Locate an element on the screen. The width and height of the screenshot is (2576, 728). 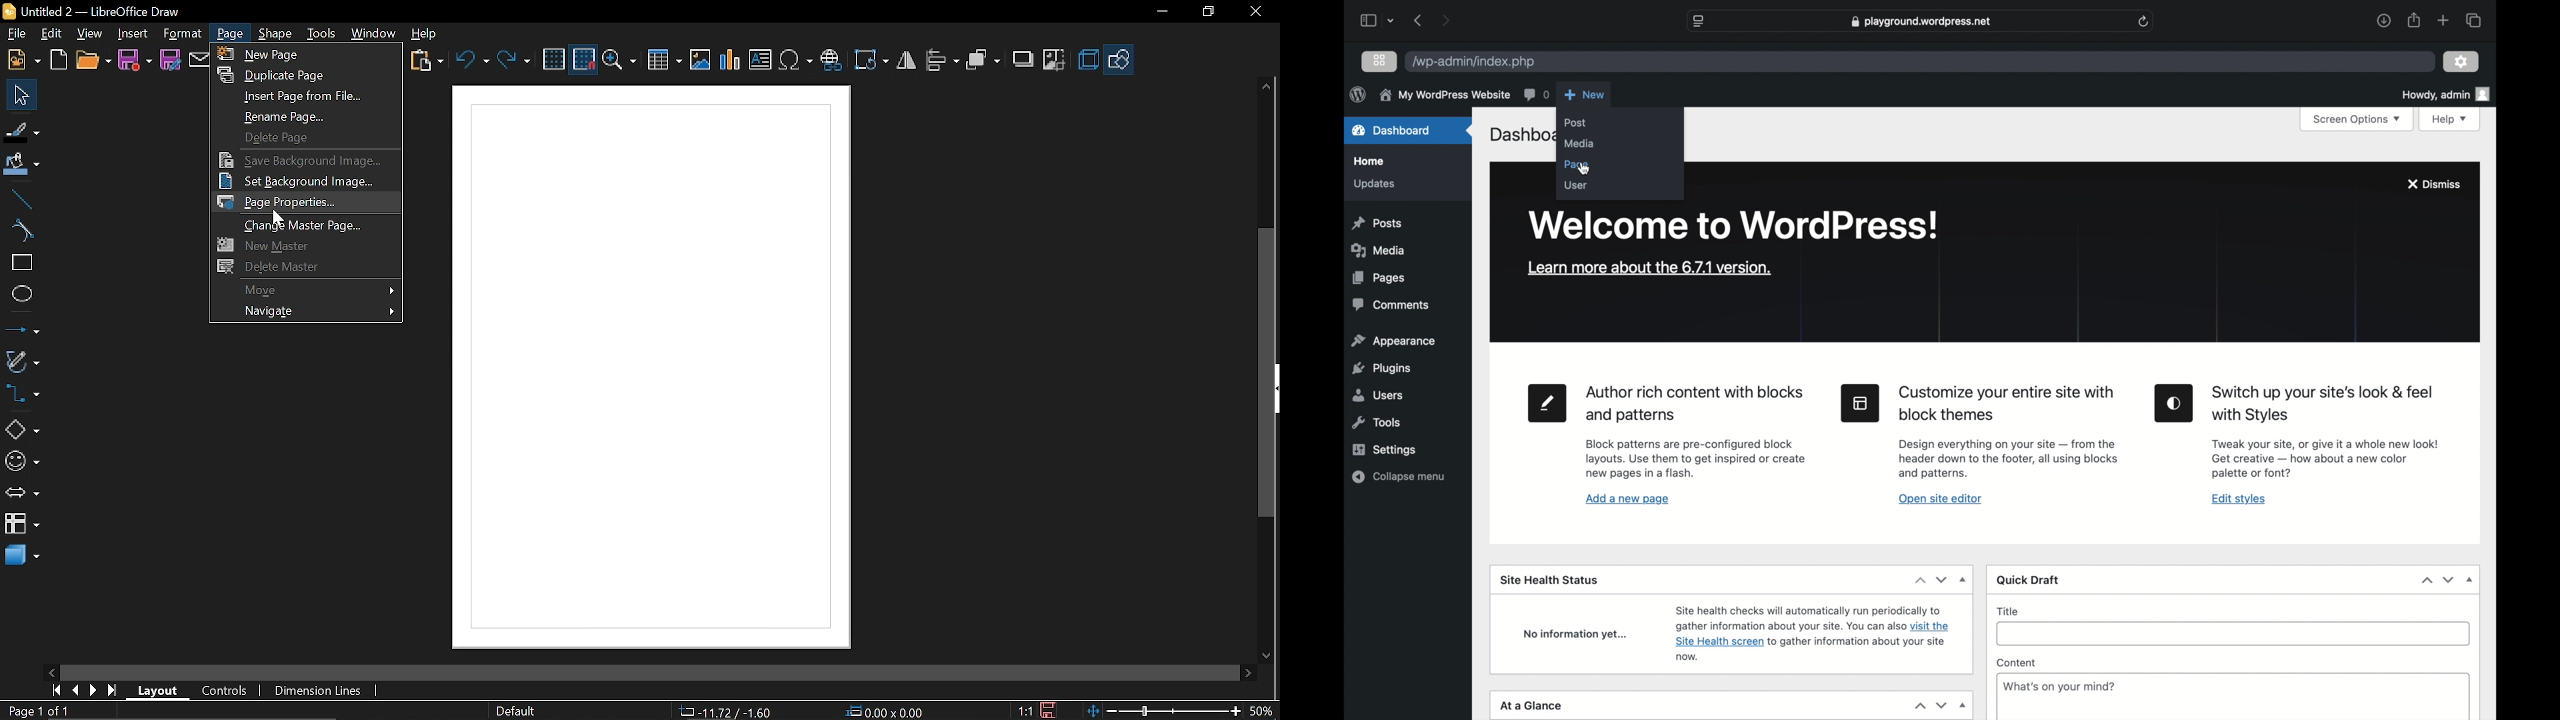
appearance is located at coordinates (1393, 341).